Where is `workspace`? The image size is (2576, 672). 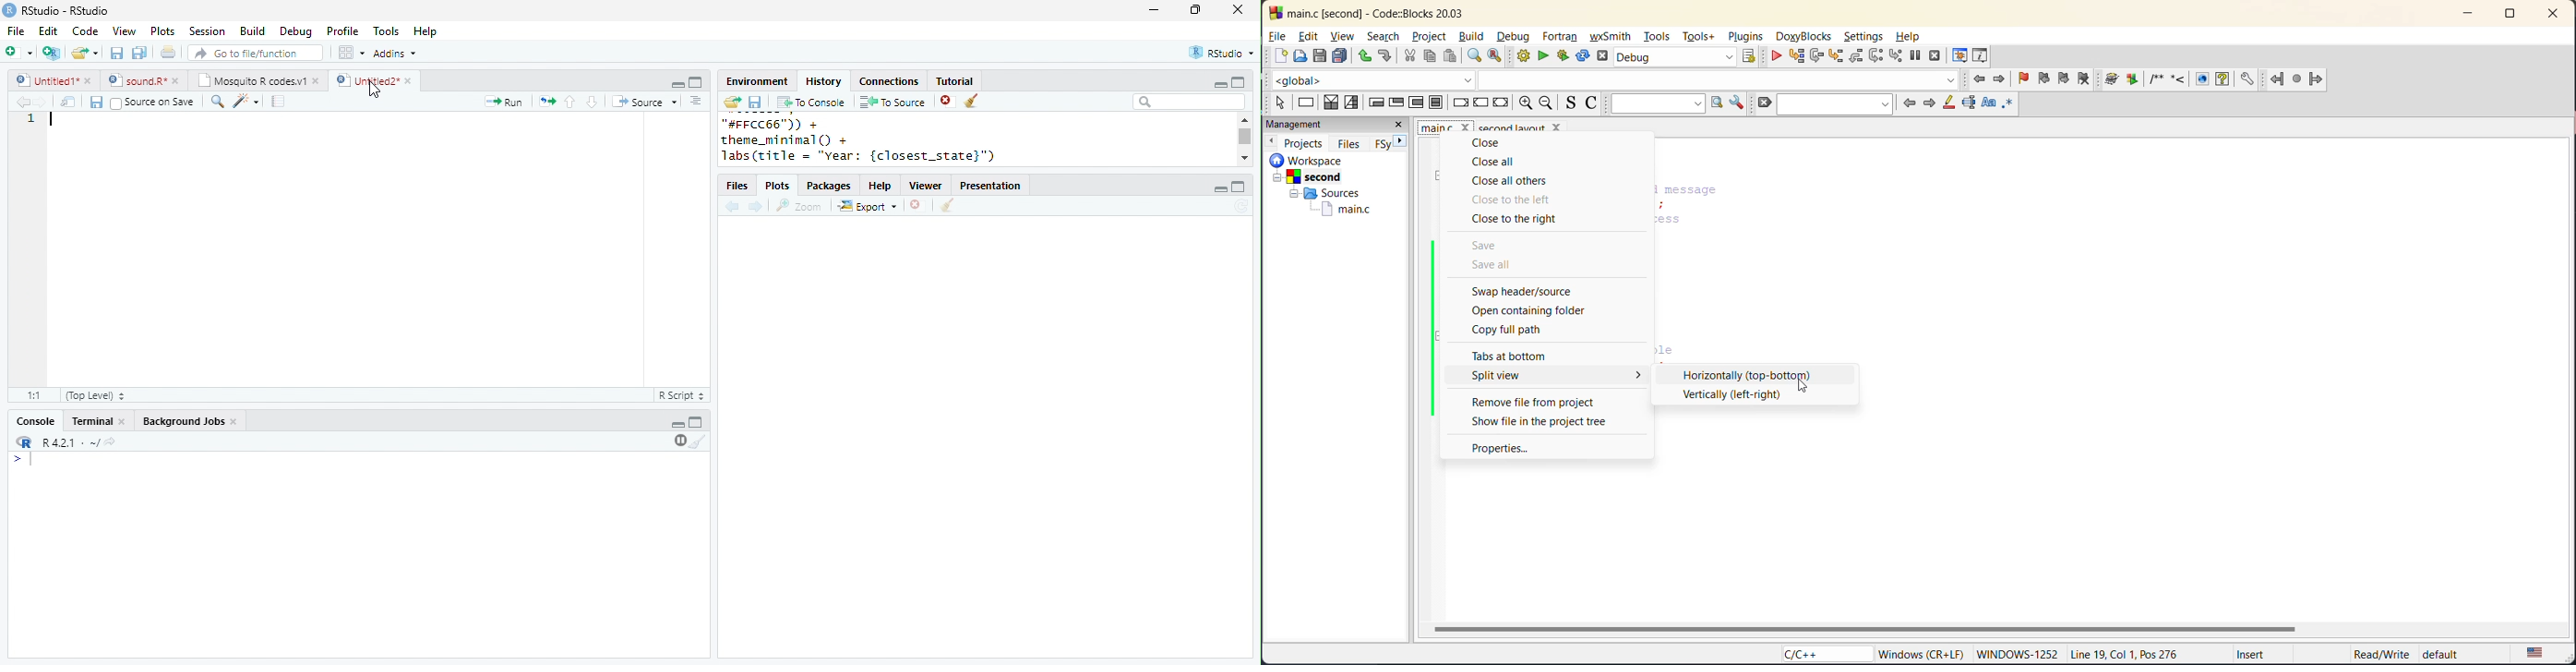 workspace is located at coordinates (1329, 160).